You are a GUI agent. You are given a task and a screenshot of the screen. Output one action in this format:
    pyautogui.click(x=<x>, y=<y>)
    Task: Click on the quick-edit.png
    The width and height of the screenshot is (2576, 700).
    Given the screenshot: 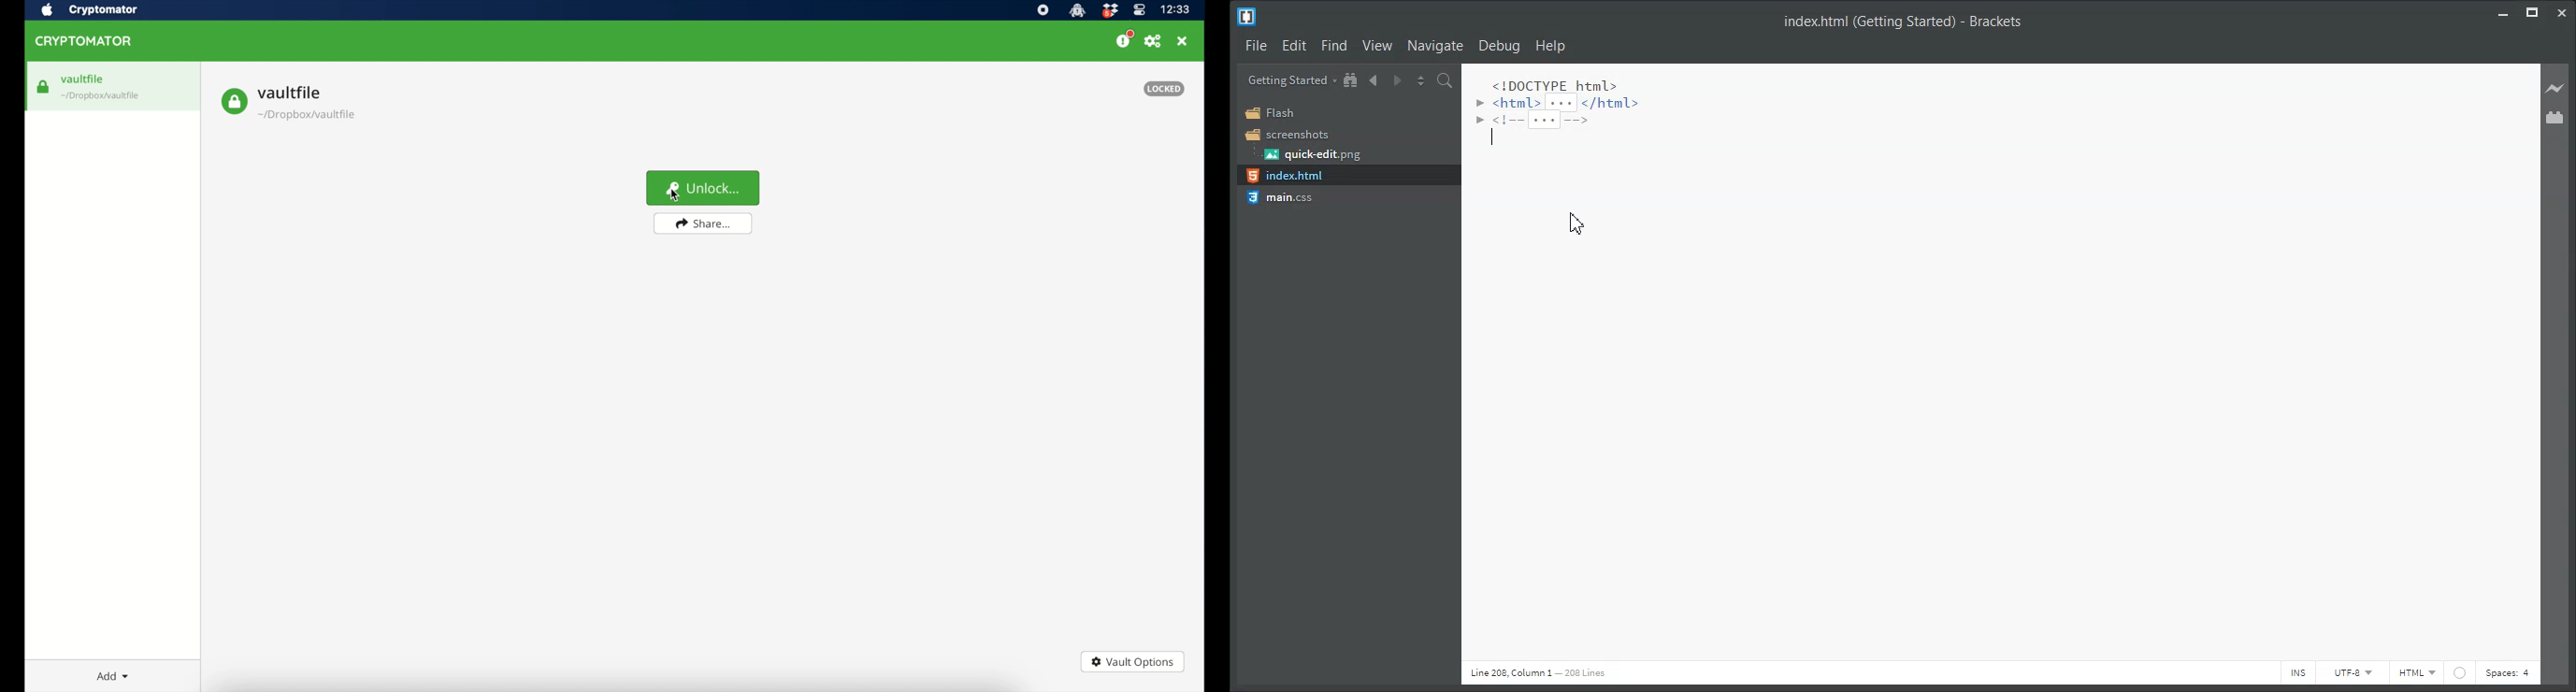 What is the action you would take?
    pyautogui.click(x=1314, y=154)
    